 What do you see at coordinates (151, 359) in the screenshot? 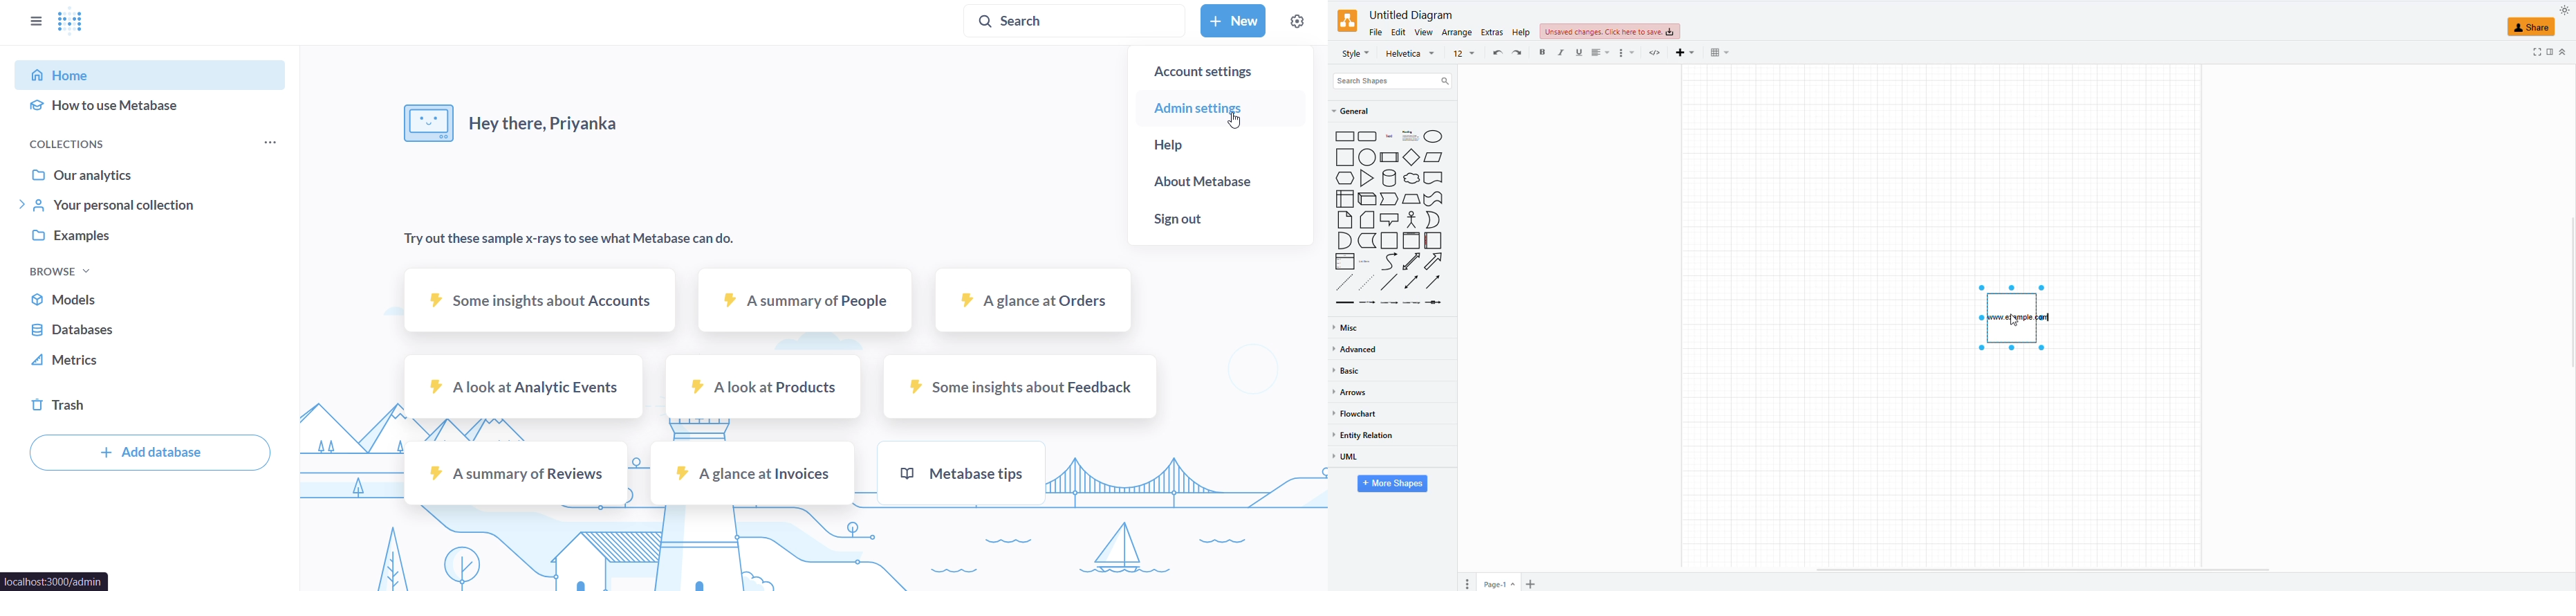
I see `metrics` at bounding box center [151, 359].